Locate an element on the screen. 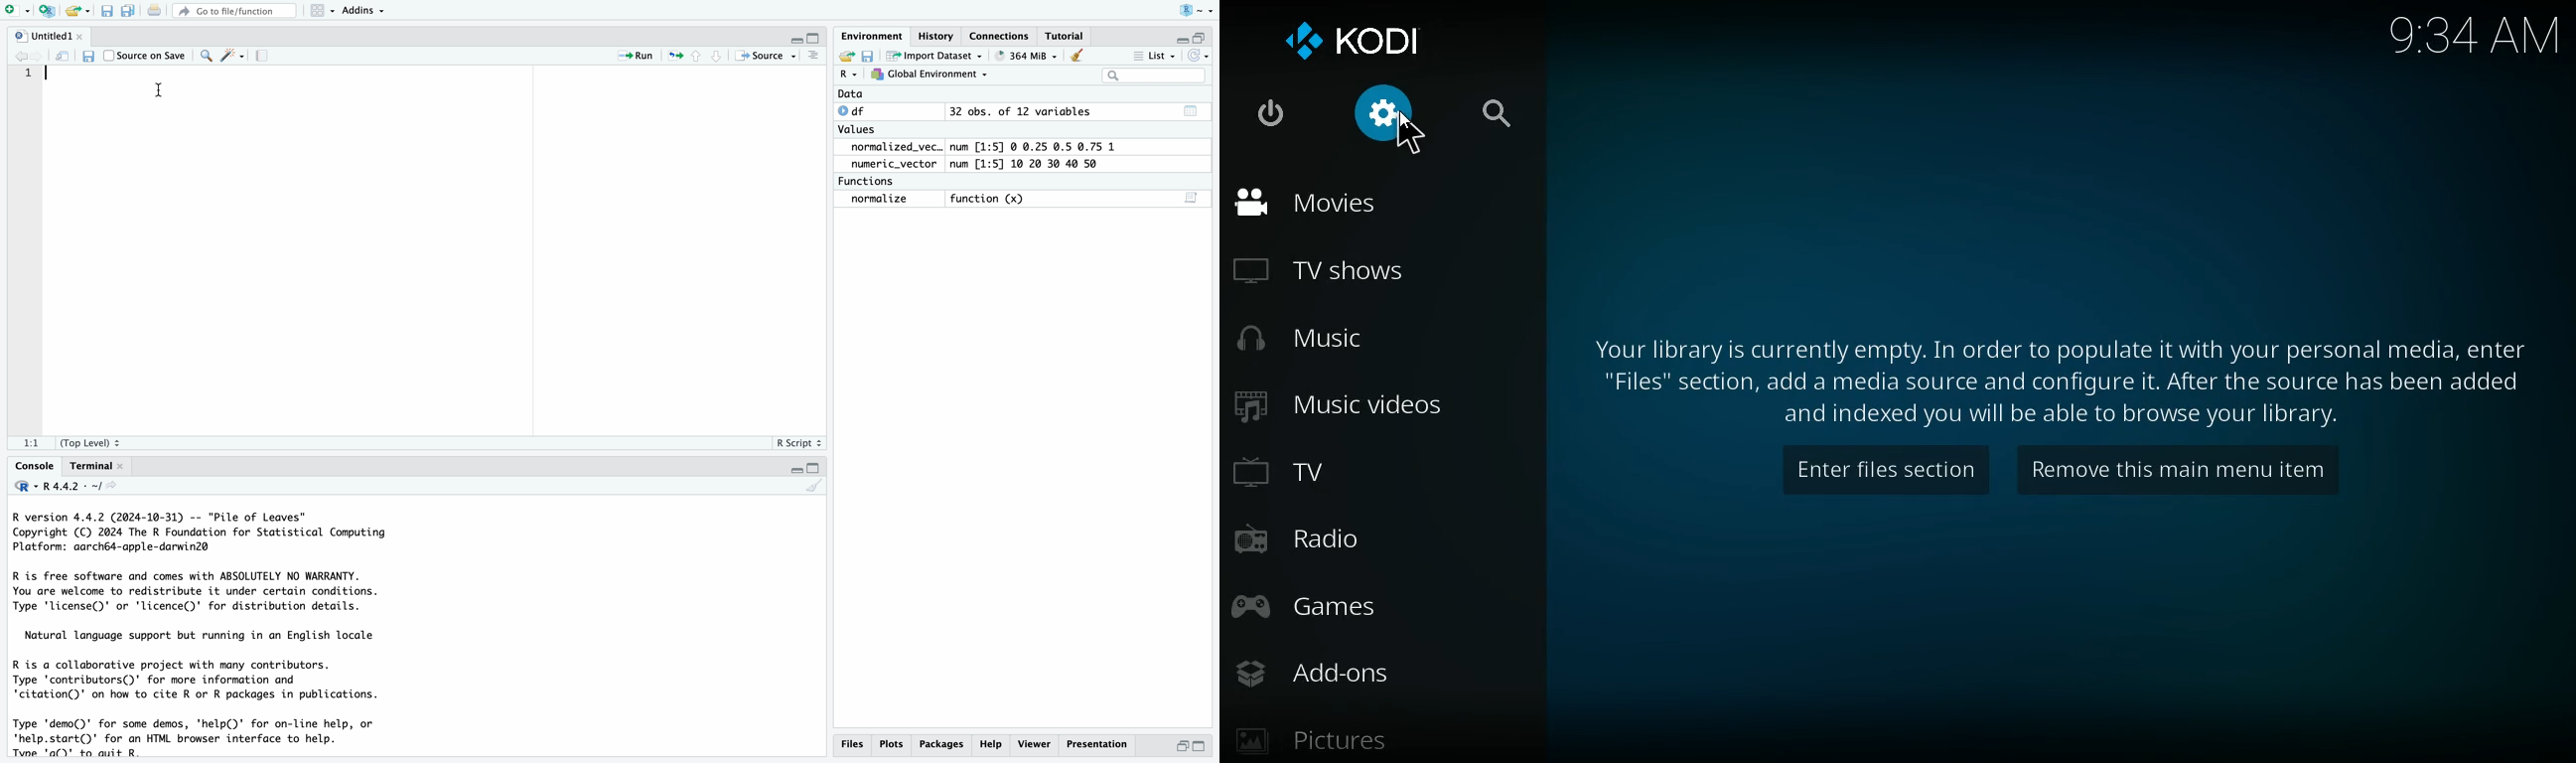 The height and width of the screenshot is (784, 2576). Page is located at coordinates (262, 56).